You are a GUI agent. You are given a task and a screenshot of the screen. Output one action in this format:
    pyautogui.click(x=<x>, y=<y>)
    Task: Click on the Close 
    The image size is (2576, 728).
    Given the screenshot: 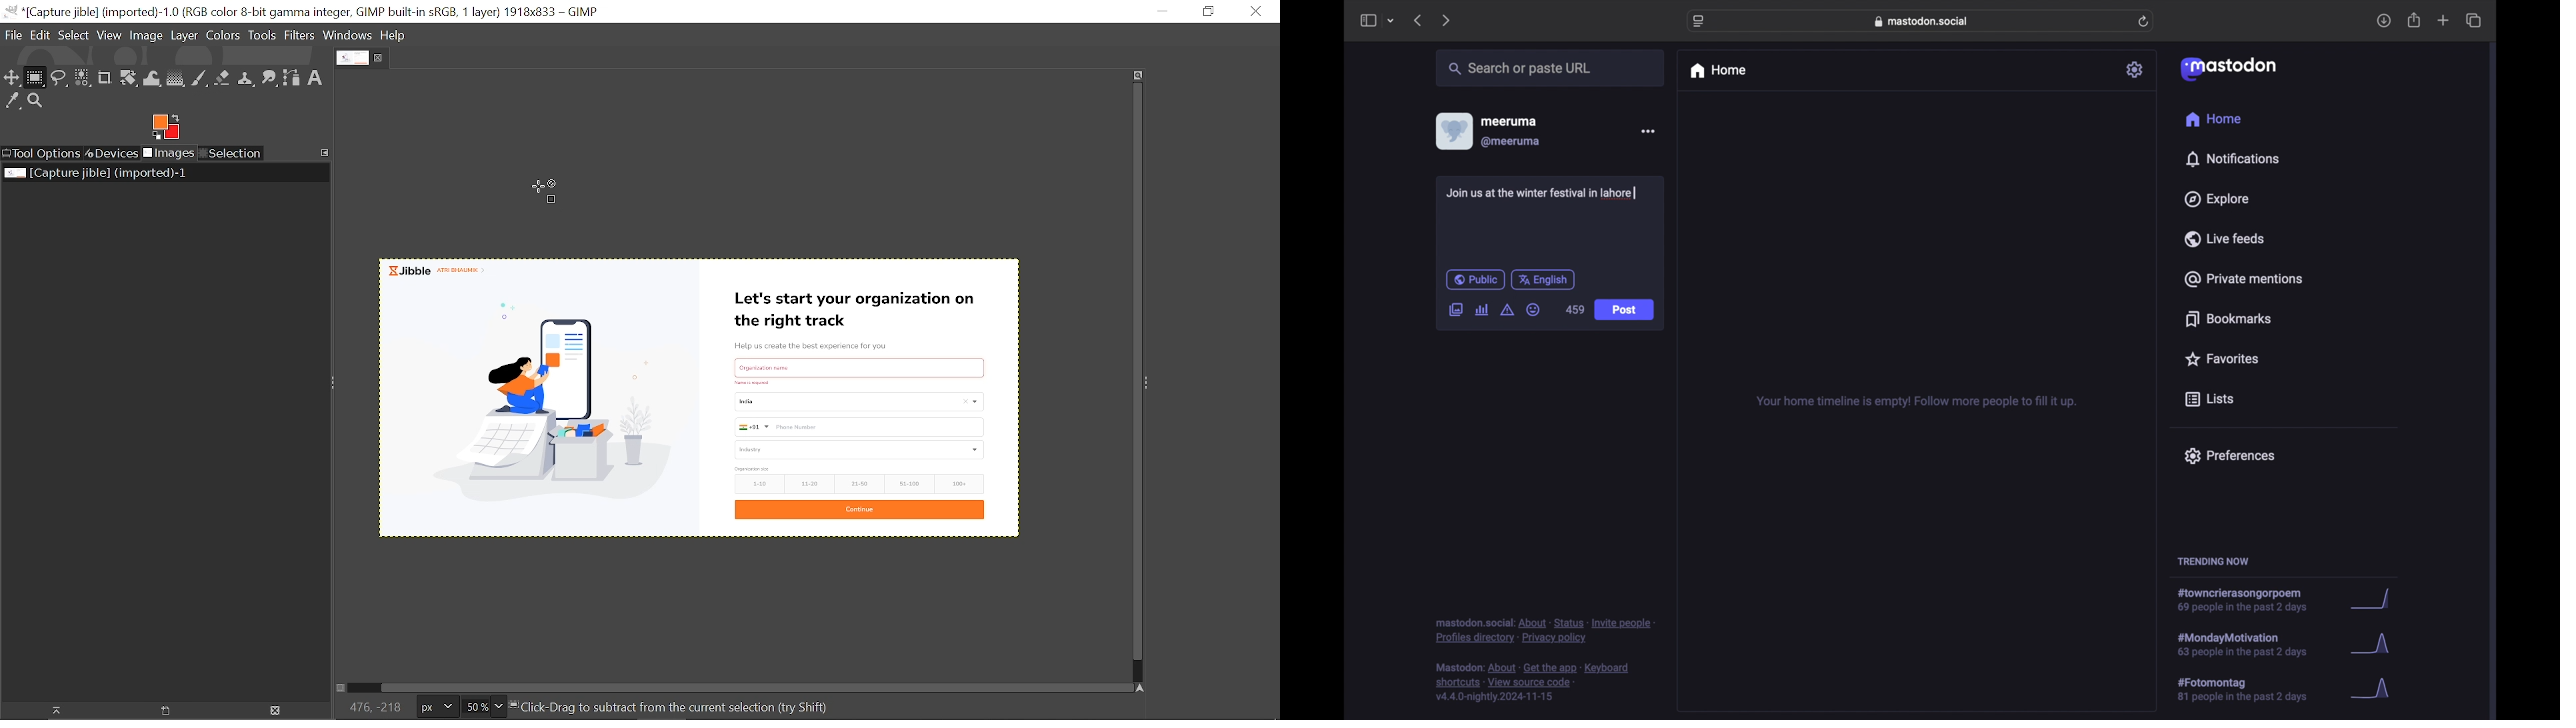 What is the action you would take?
    pyautogui.click(x=1257, y=11)
    